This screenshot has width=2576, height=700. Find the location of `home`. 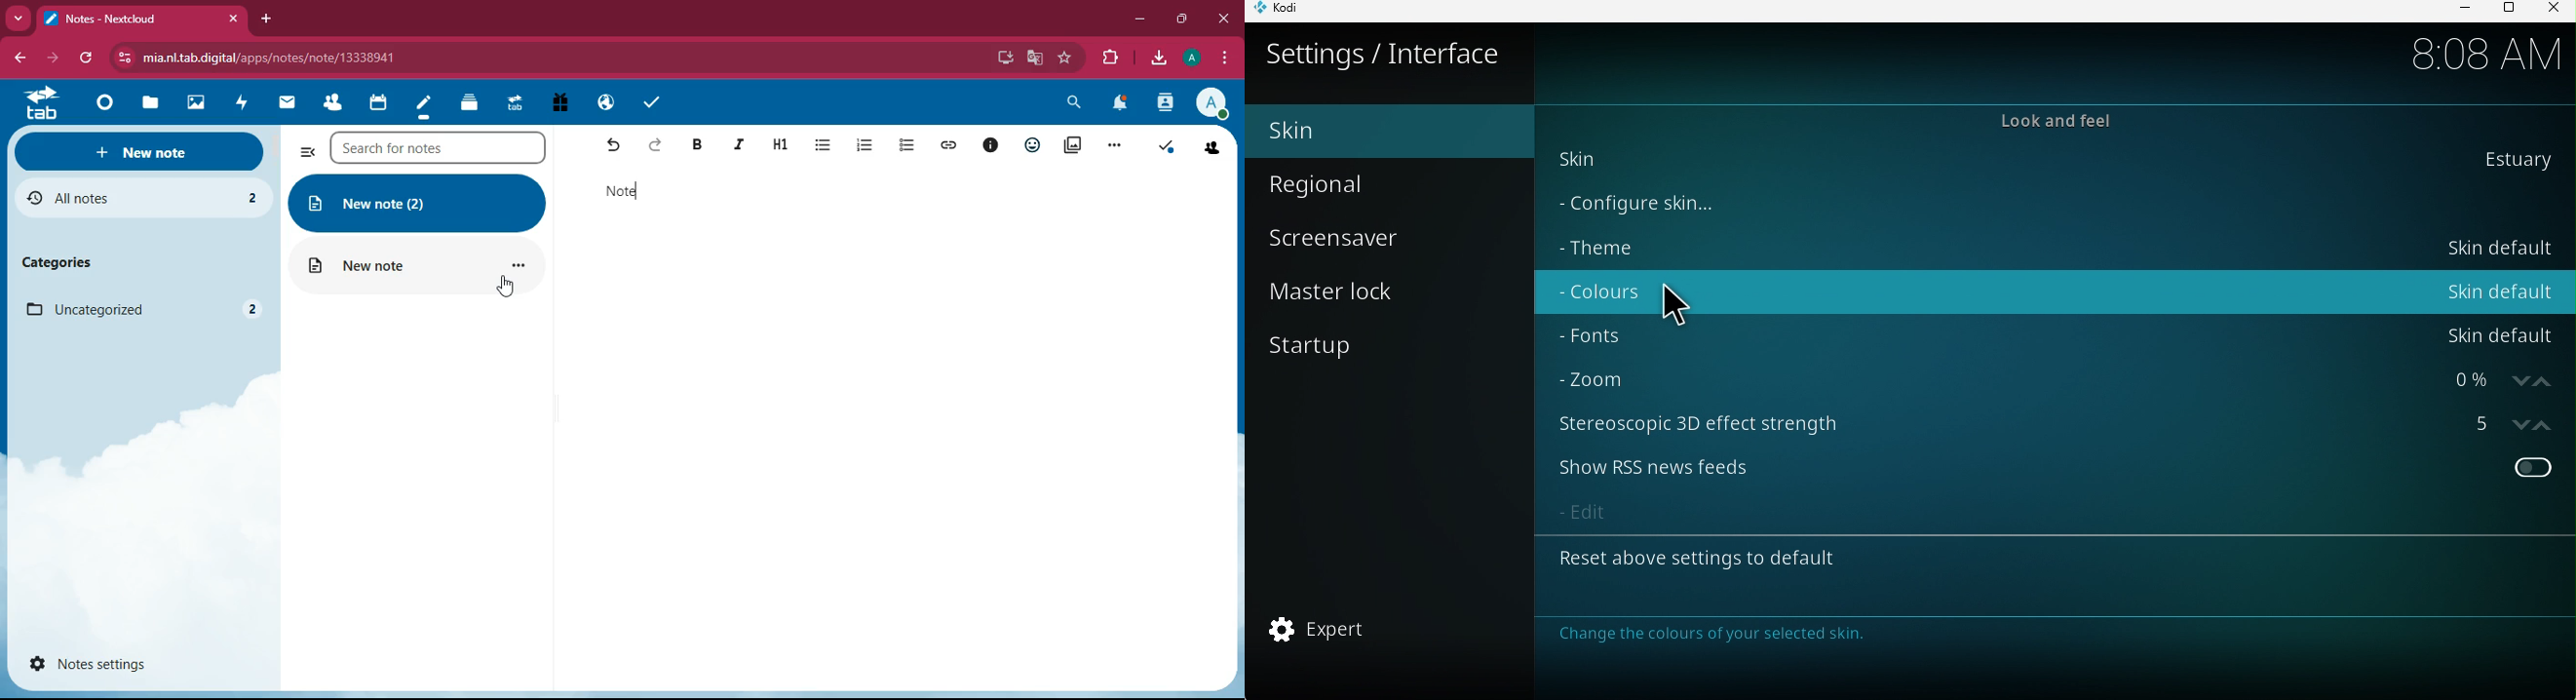

home is located at coordinates (108, 99).